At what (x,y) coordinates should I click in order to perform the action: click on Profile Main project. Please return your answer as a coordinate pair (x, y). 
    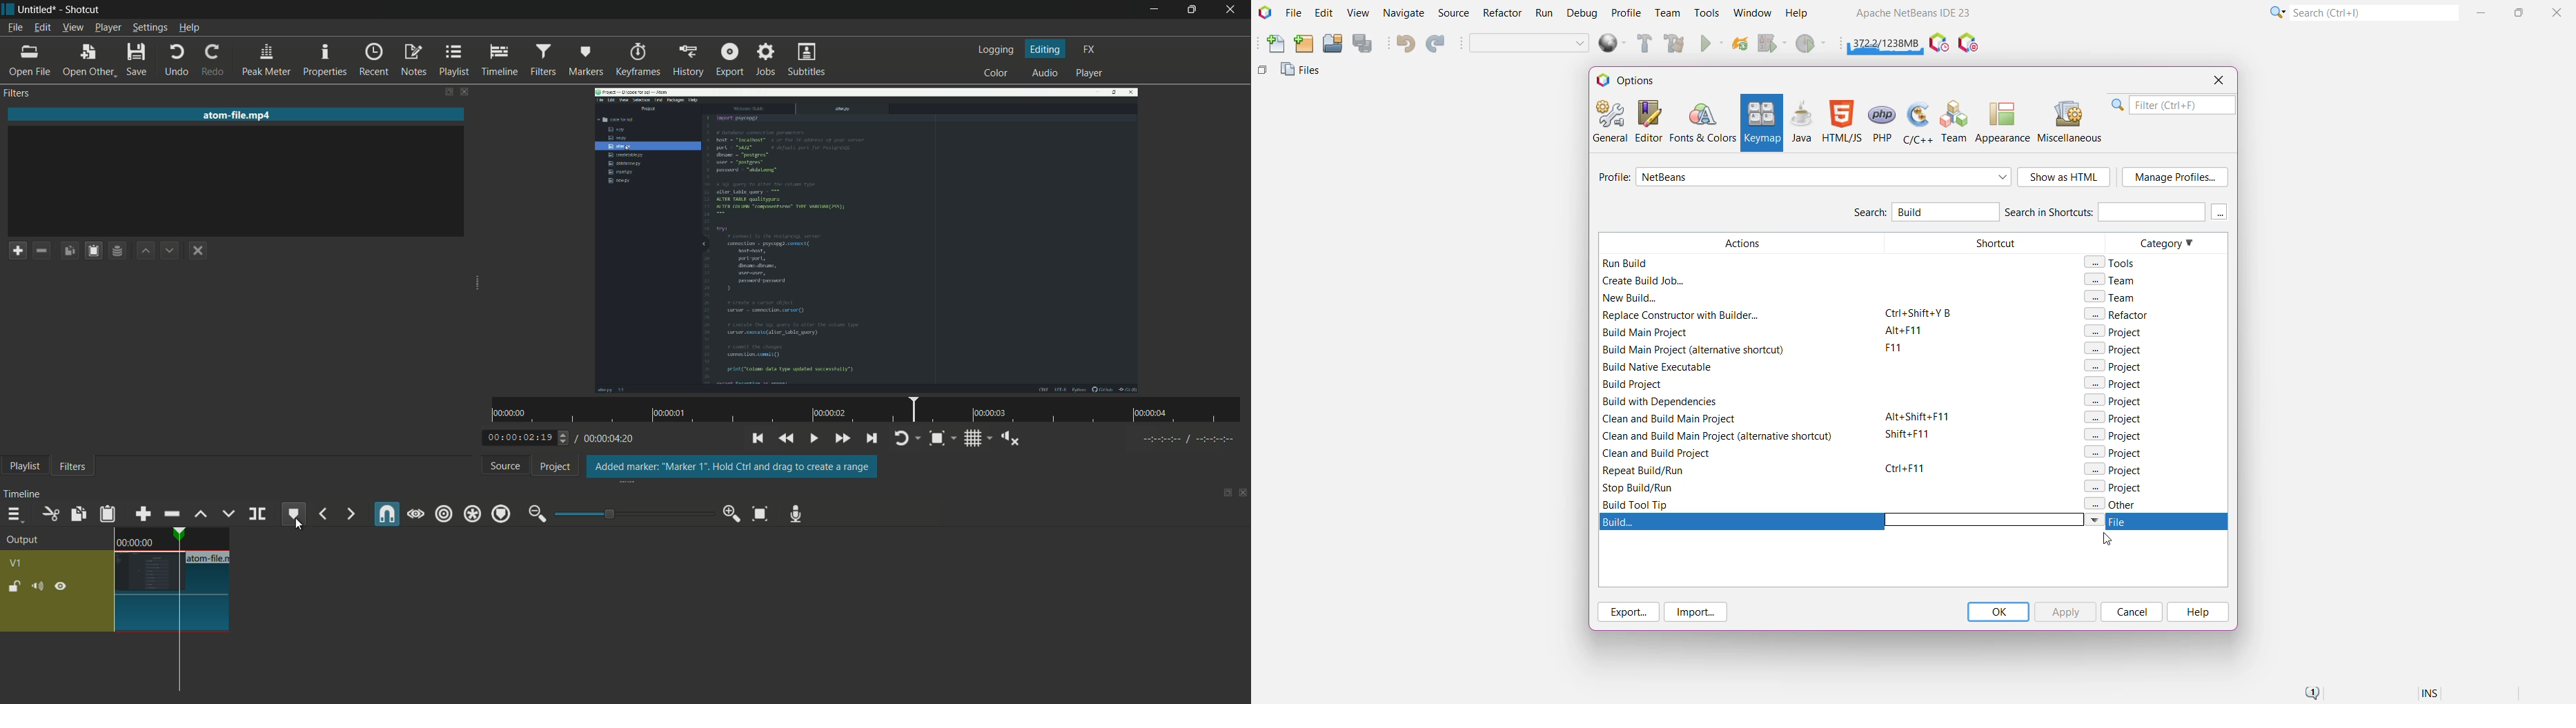
    Looking at the image, I should click on (1812, 45).